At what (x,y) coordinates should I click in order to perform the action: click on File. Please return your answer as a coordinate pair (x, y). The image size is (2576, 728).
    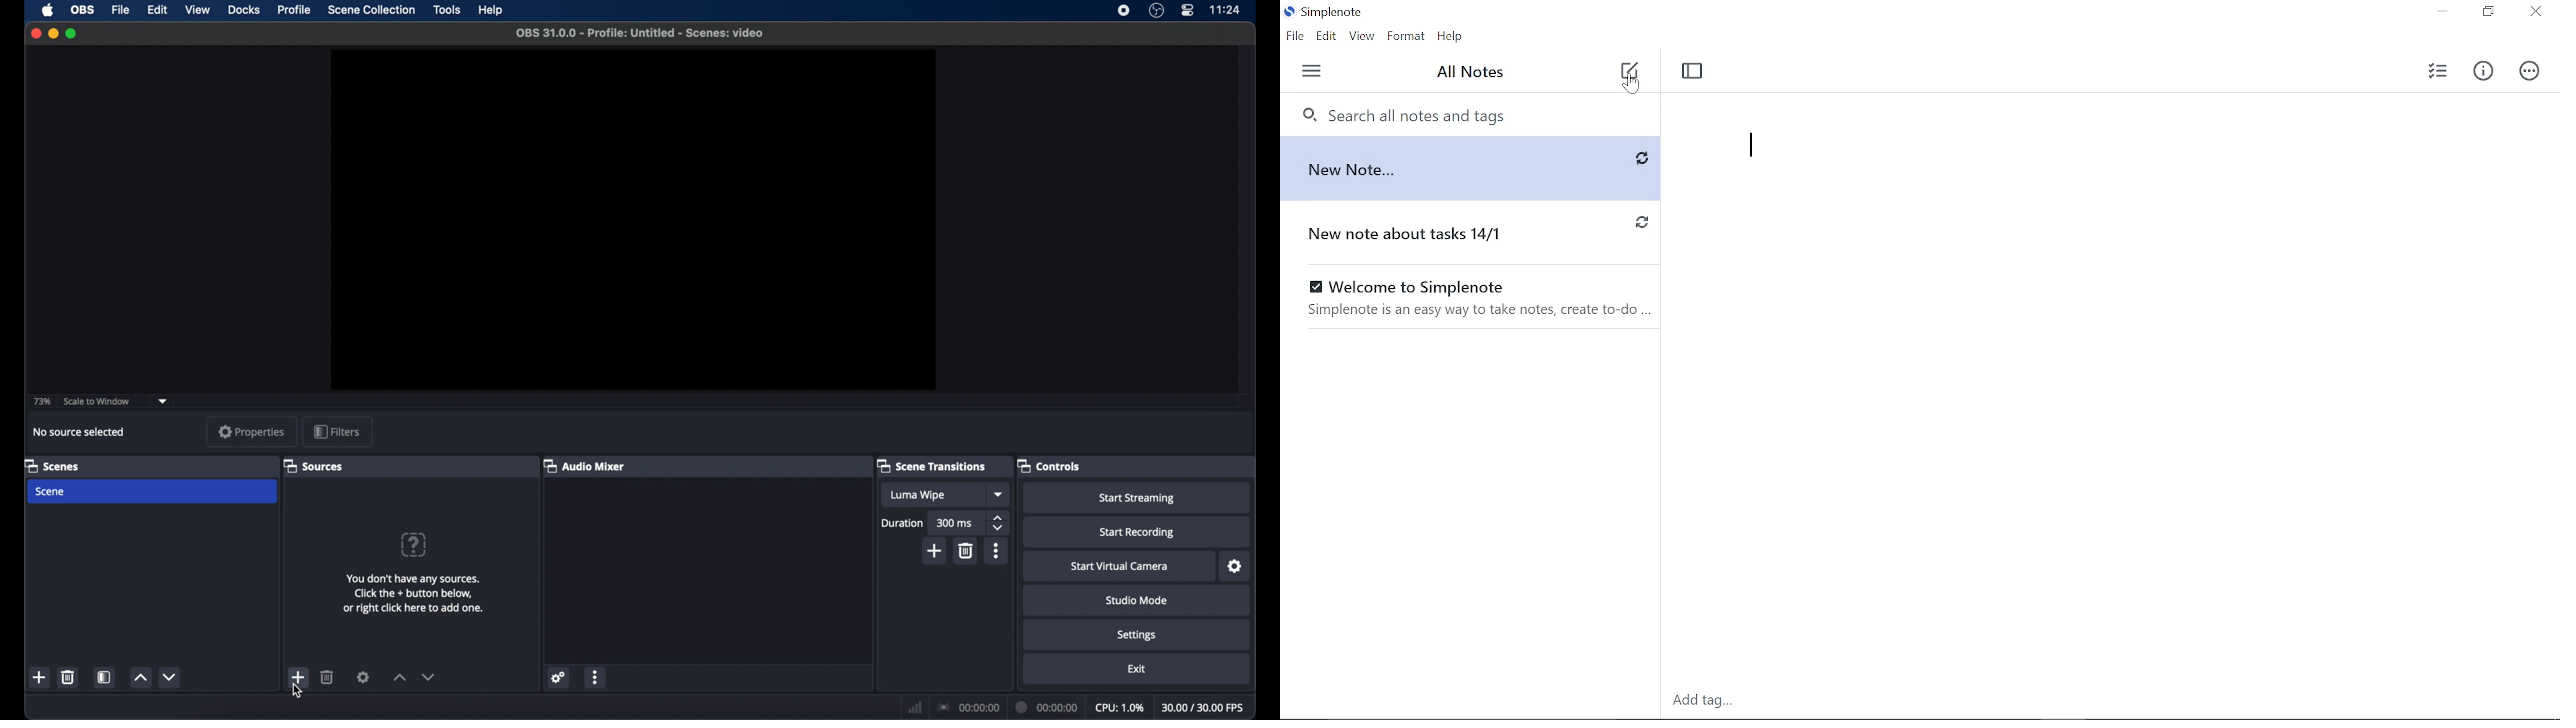
    Looking at the image, I should click on (1294, 36).